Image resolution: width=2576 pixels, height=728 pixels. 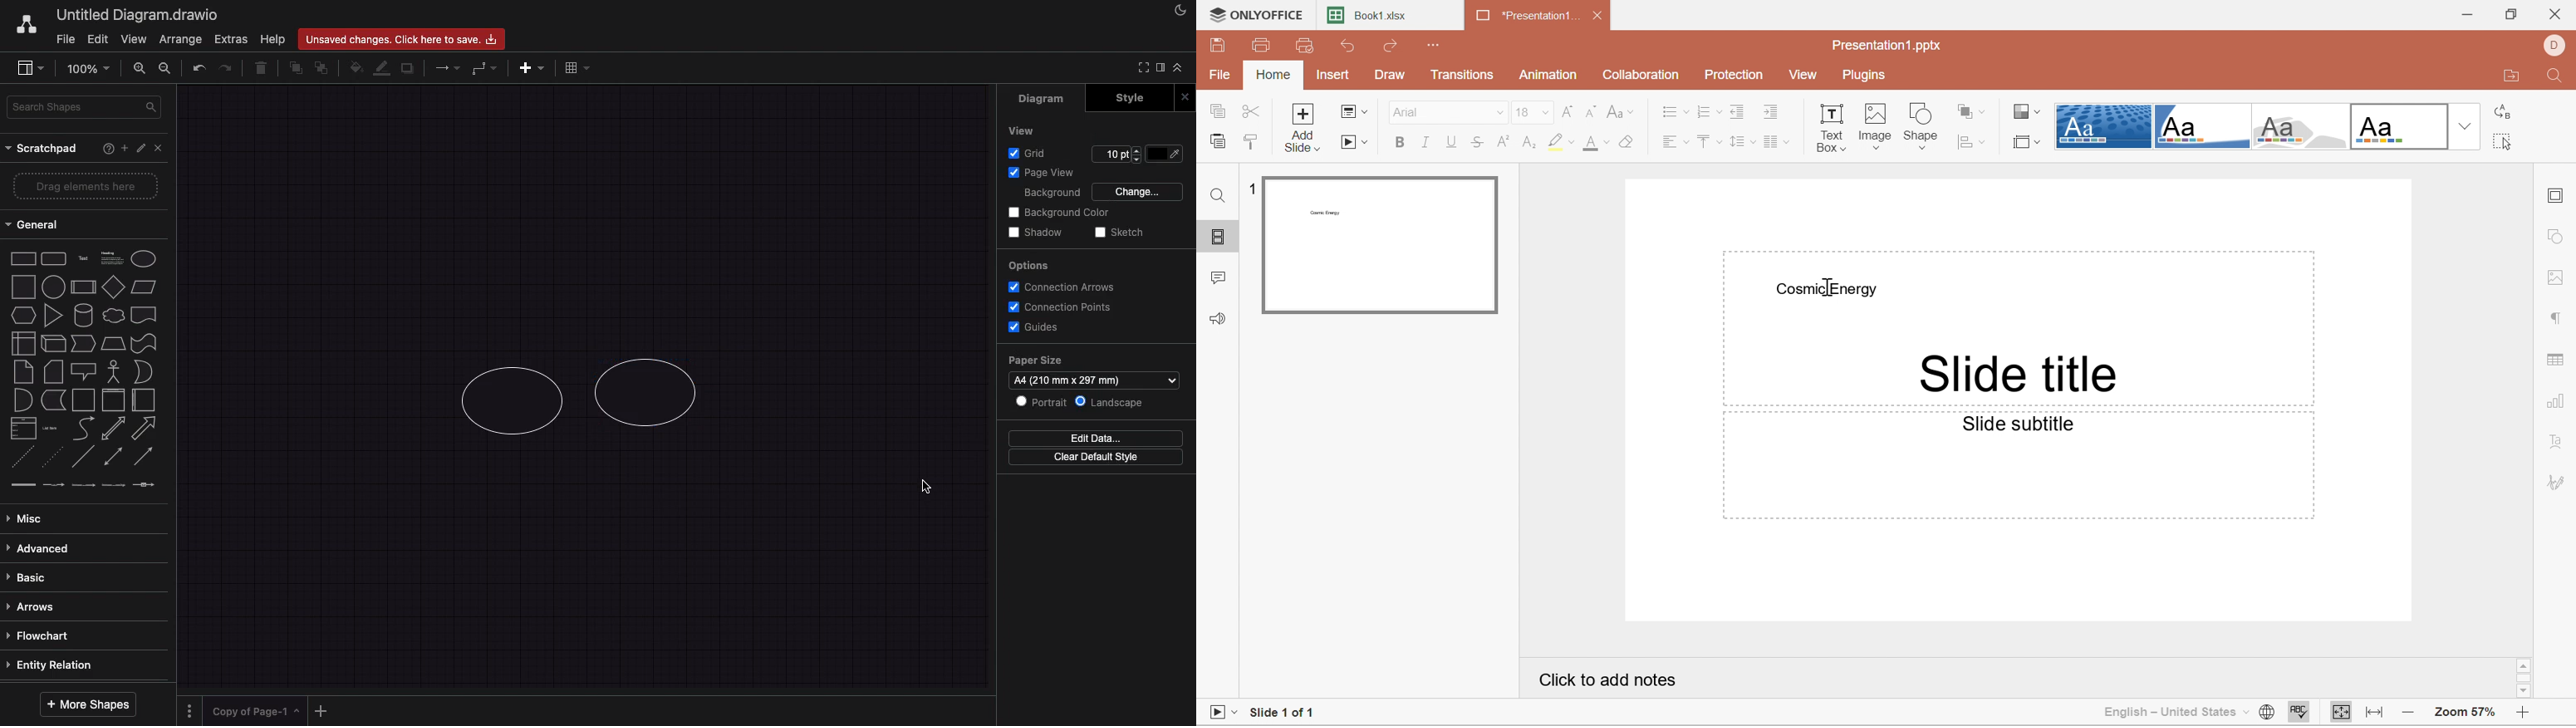 I want to click on more shapes, so click(x=87, y=704).